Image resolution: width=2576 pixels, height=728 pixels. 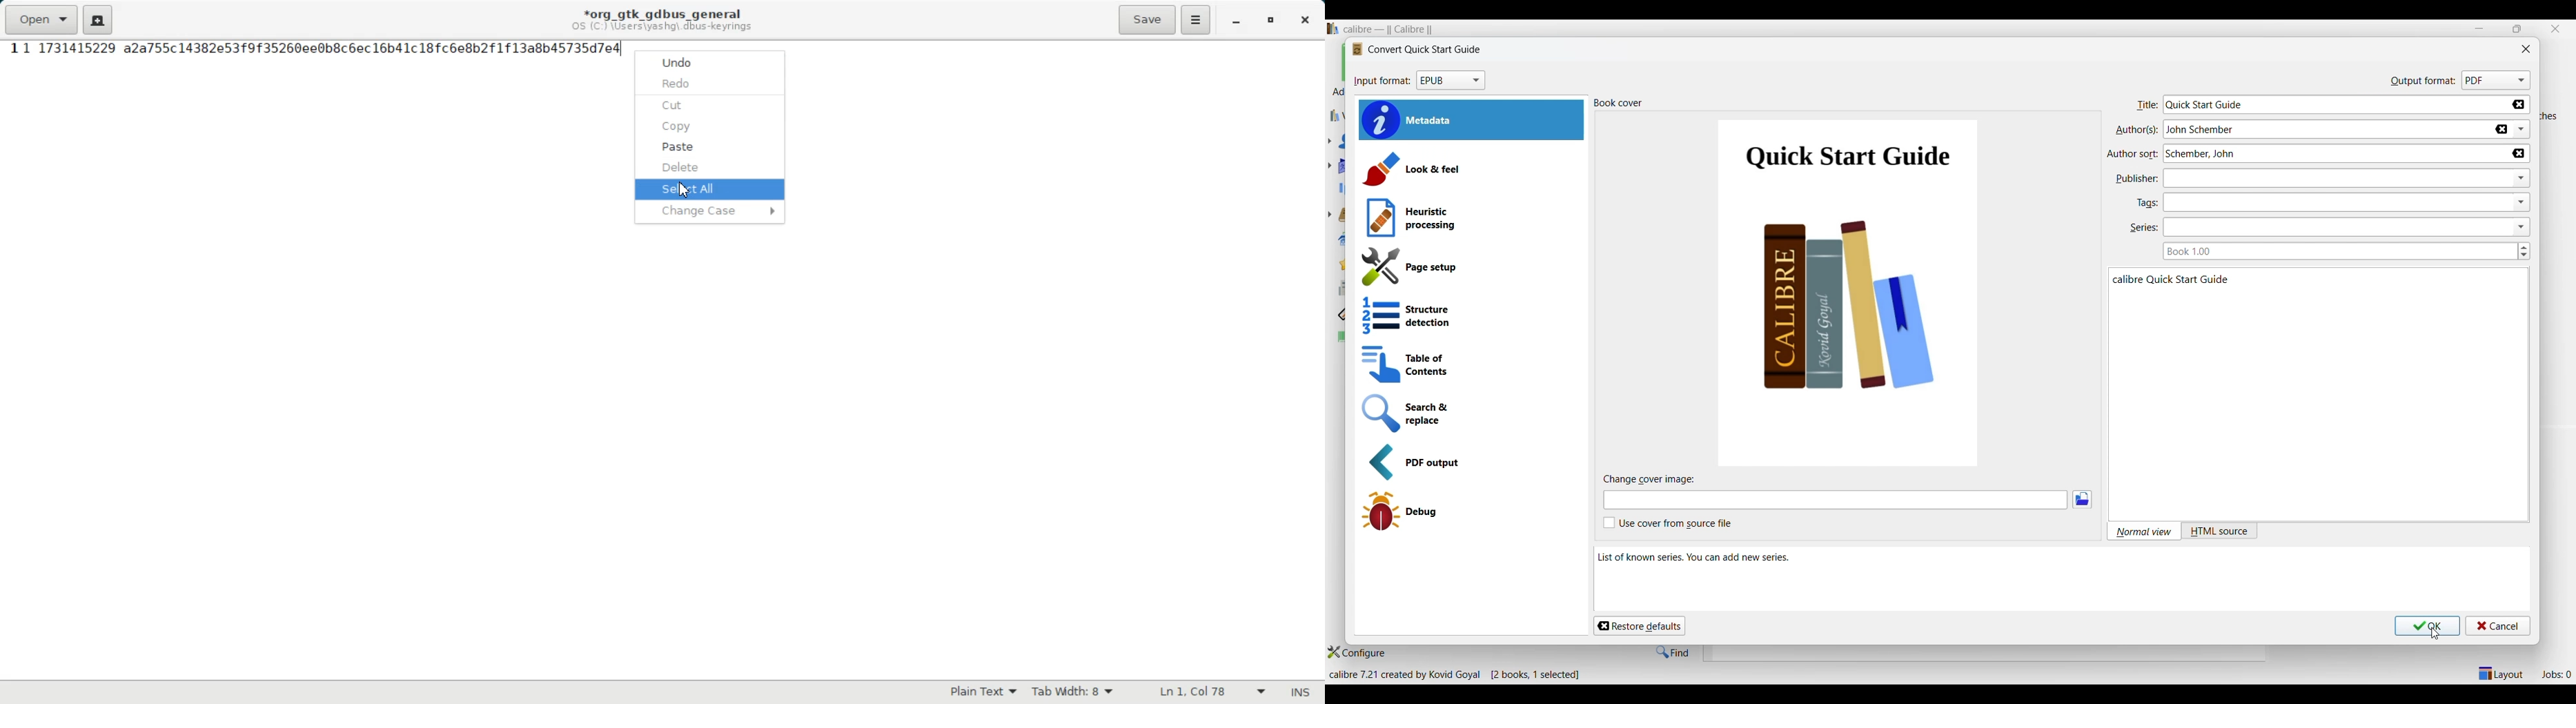 I want to click on Maximize, so click(x=1272, y=21).